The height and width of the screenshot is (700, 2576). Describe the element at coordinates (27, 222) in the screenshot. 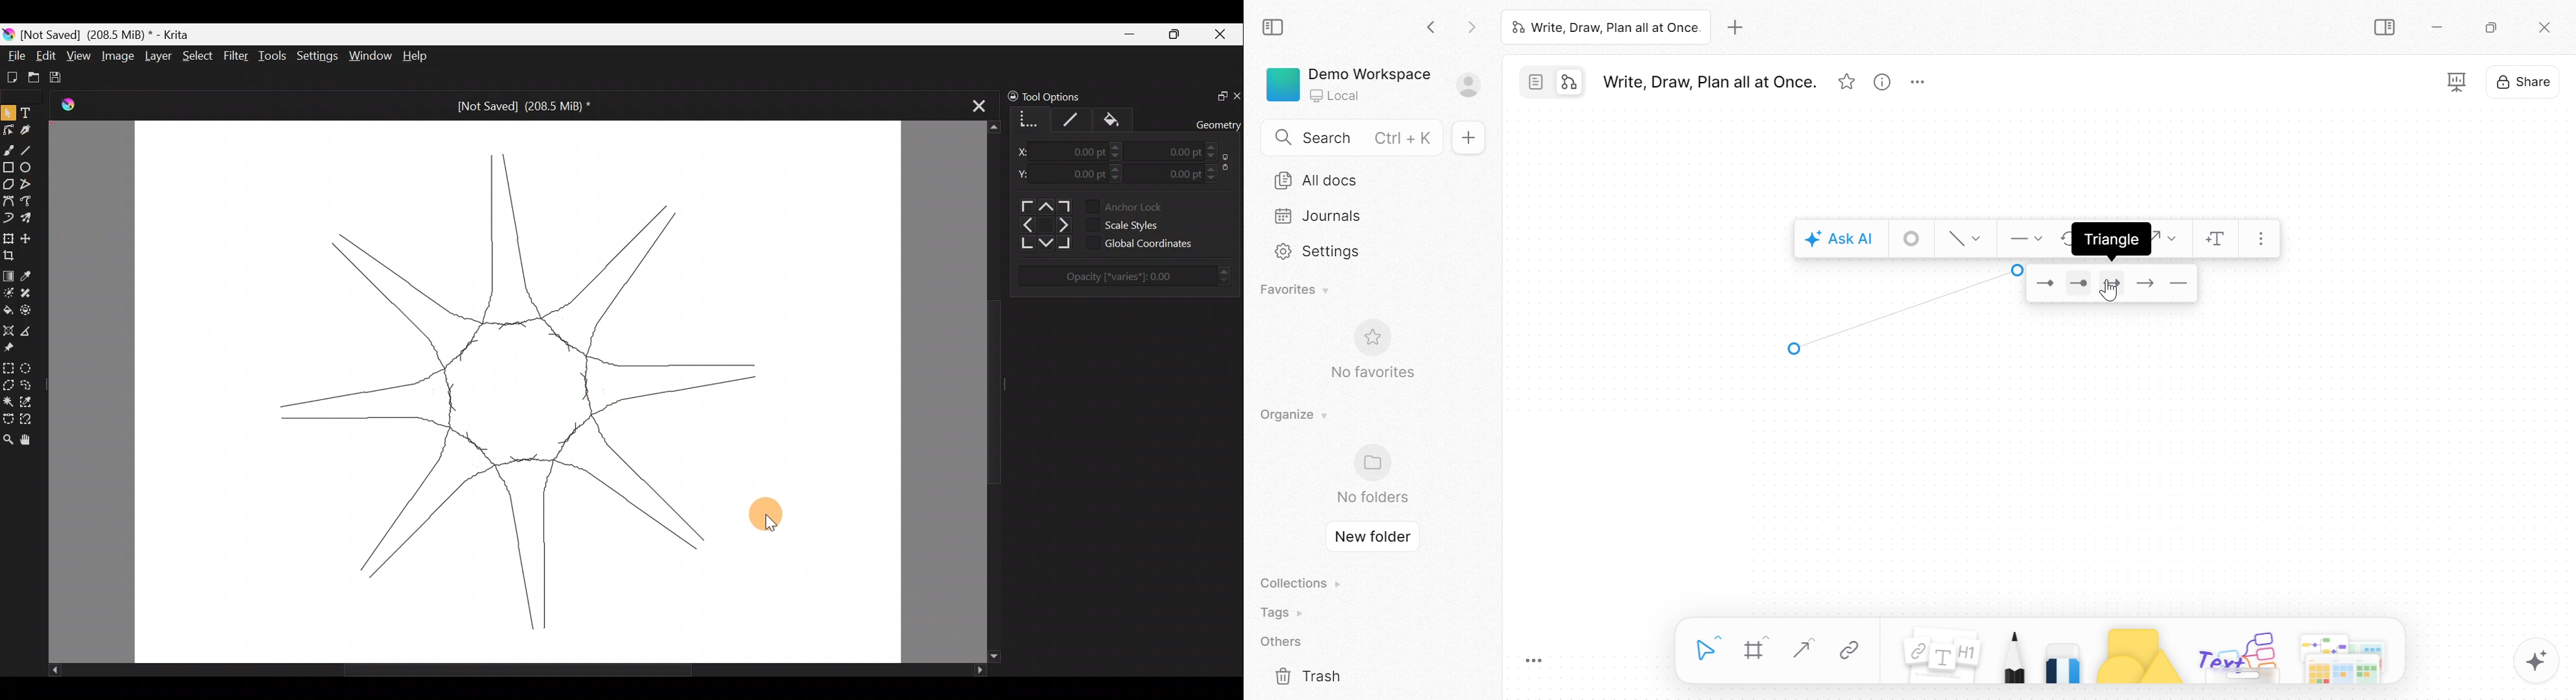

I see `Multibrush tool` at that location.